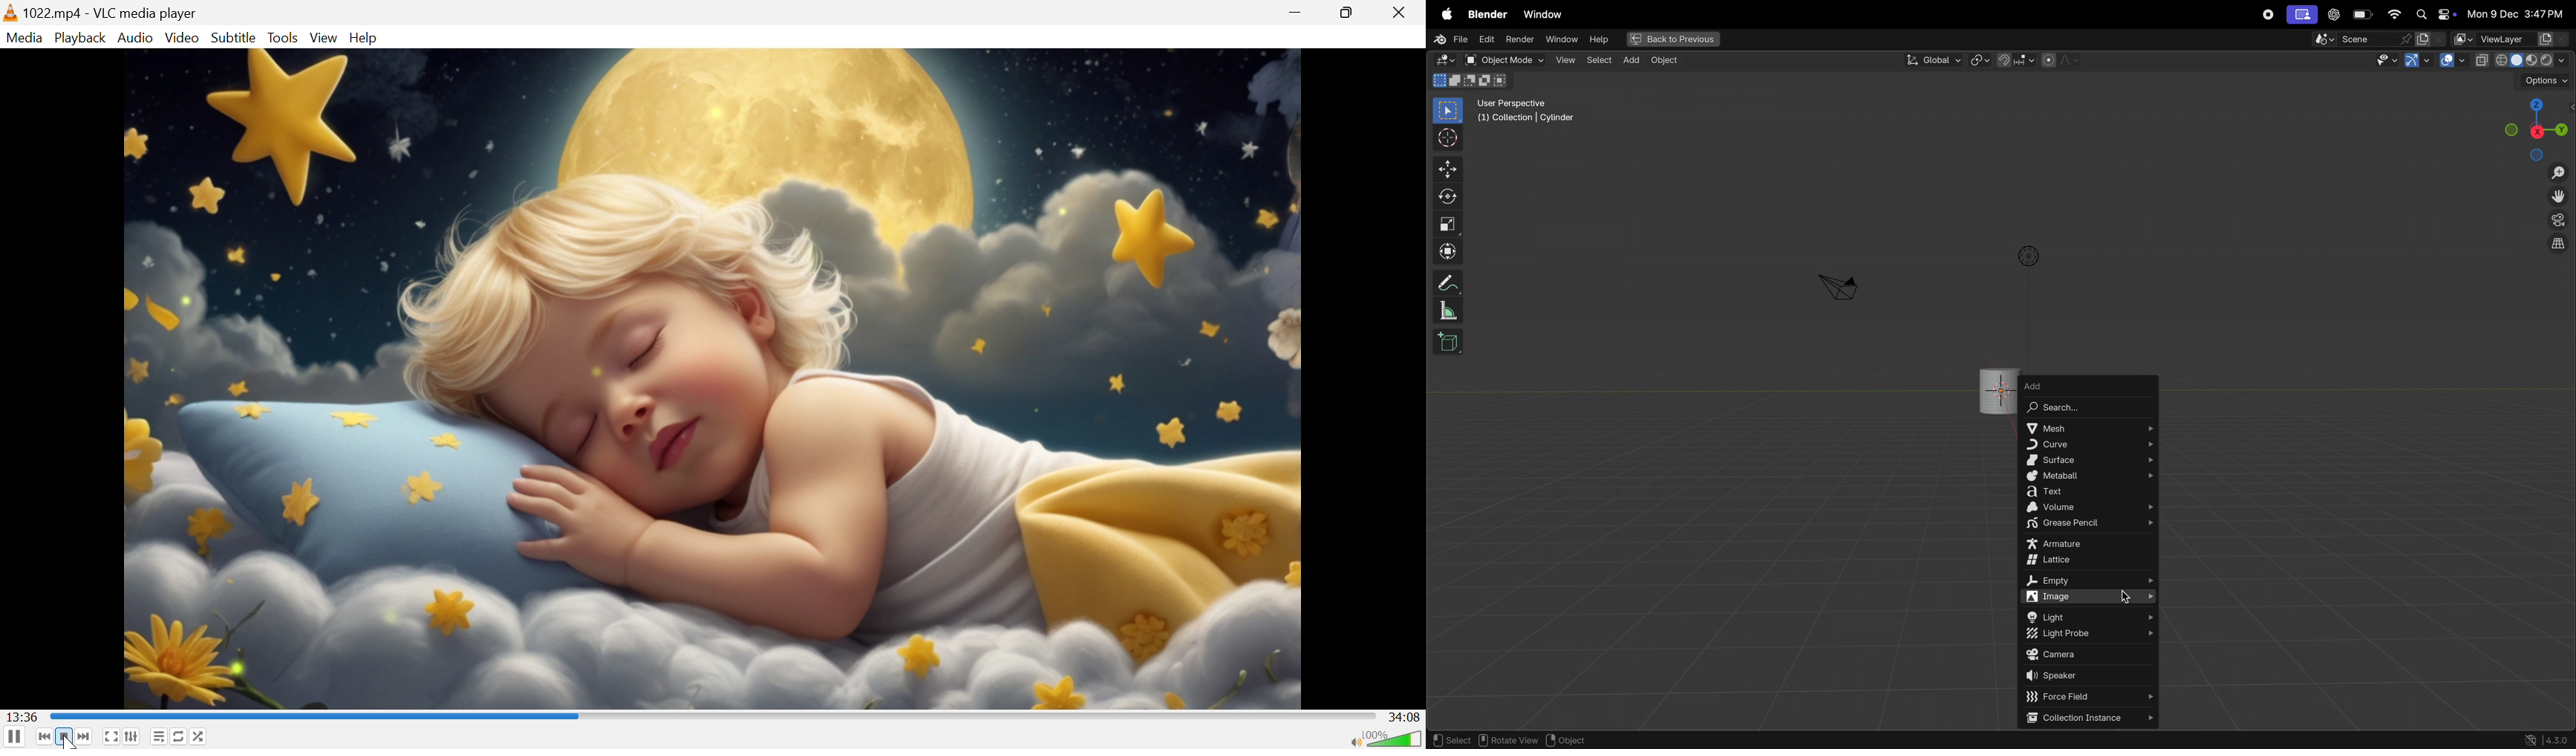  Describe the element at coordinates (365, 37) in the screenshot. I see `Help` at that location.